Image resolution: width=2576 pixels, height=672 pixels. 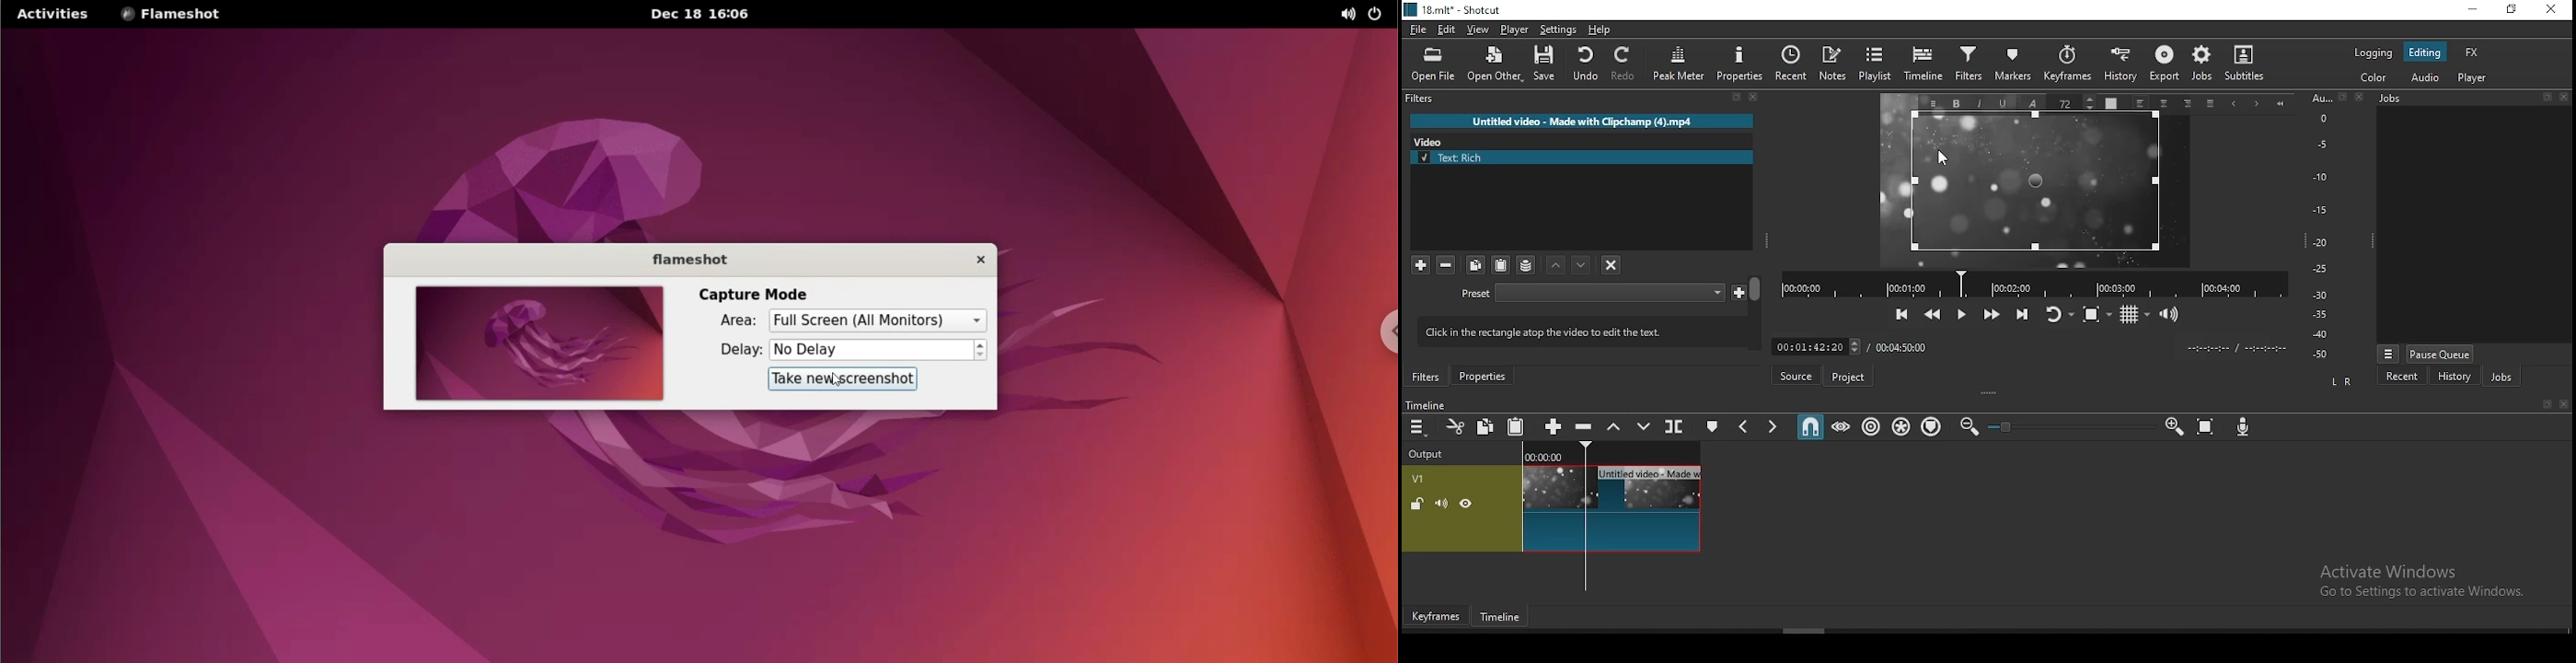 What do you see at coordinates (2235, 349) in the screenshot?
I see `Clip Time` at bounding box center [2235, 349].